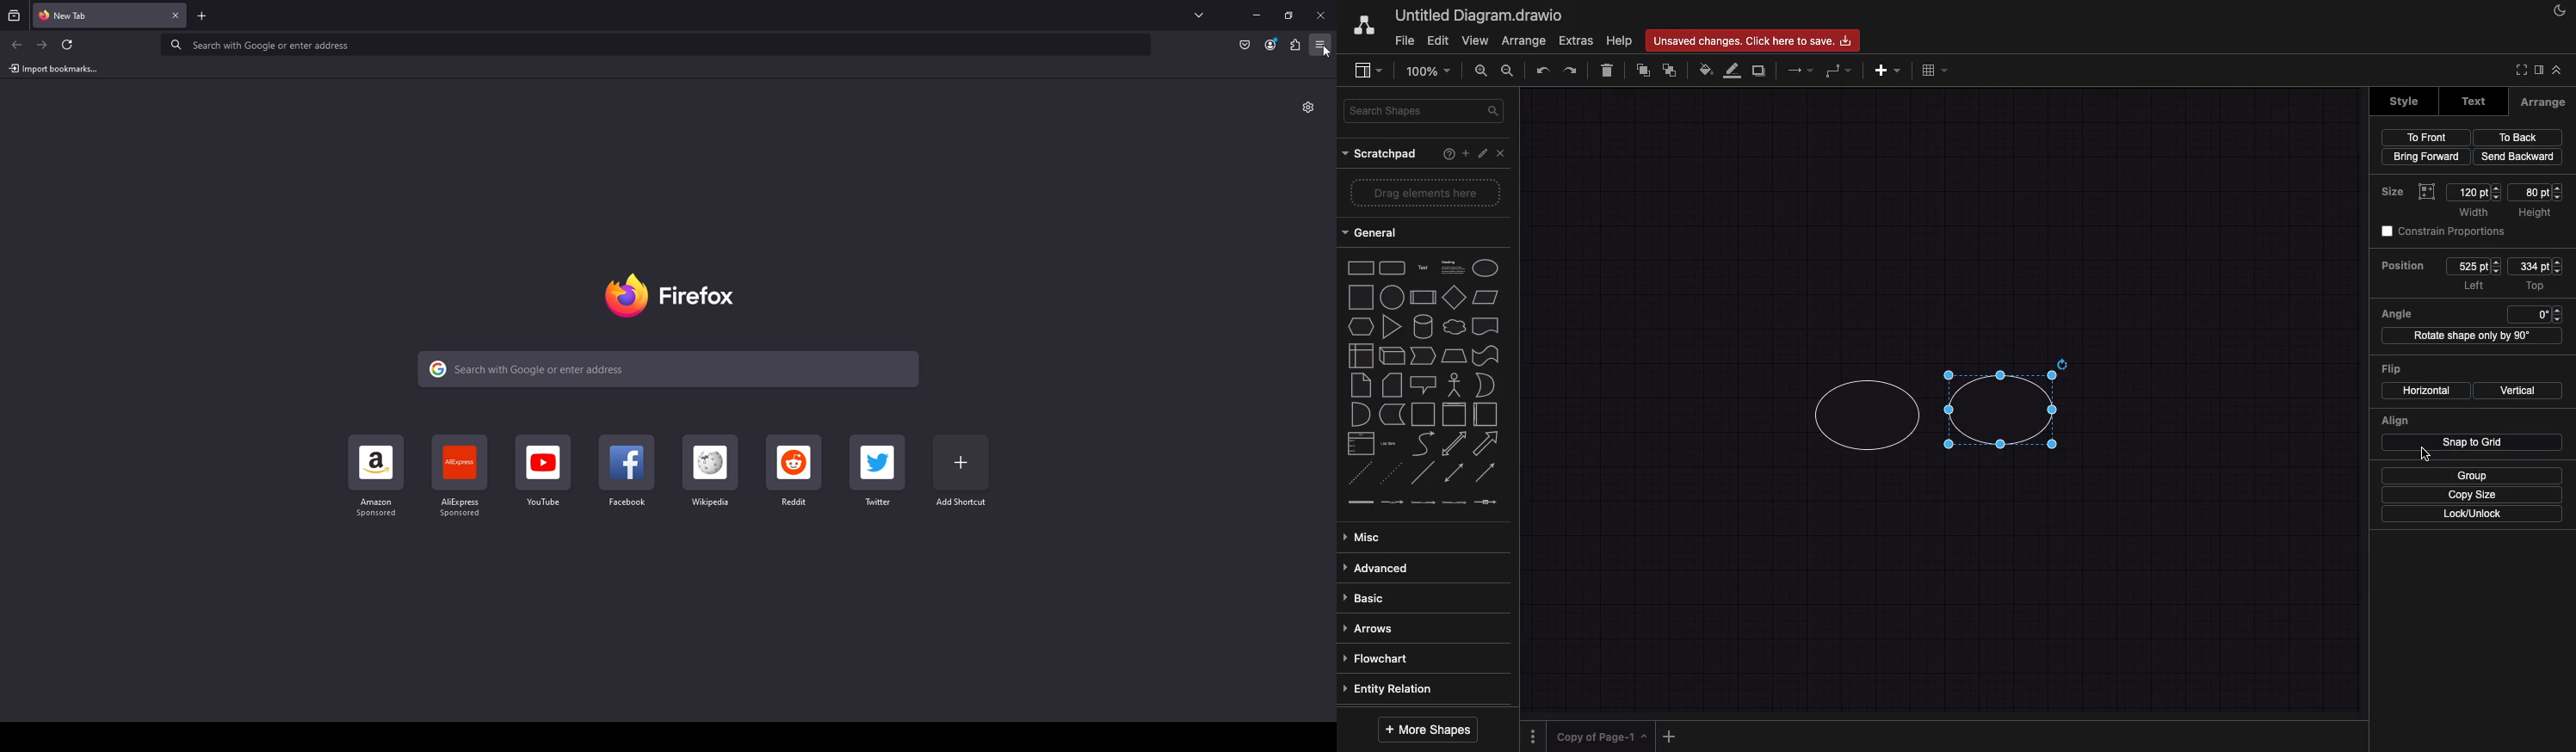 Image resolution: width=2576 pixels, height=756 pixels. I want to click on triangle, so click(1392, 327).